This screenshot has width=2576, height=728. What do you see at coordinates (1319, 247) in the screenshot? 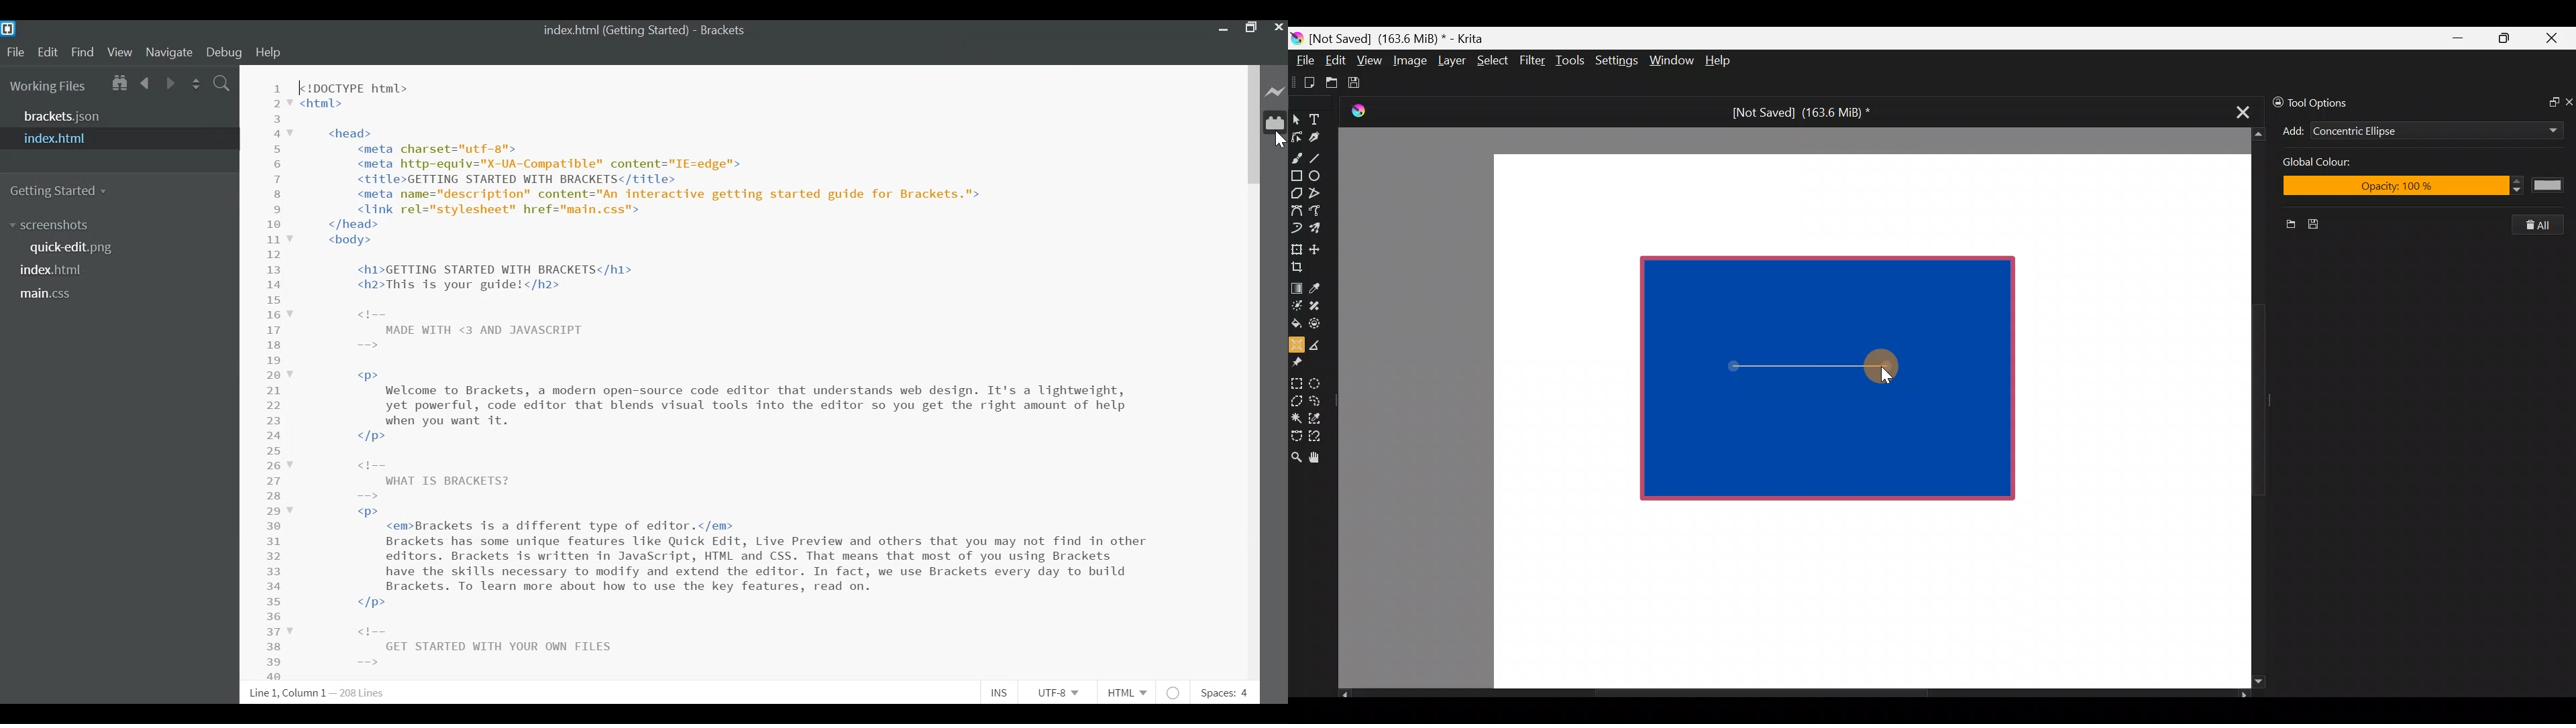
I see `Move a layer` at bounding box center [1319, 247].